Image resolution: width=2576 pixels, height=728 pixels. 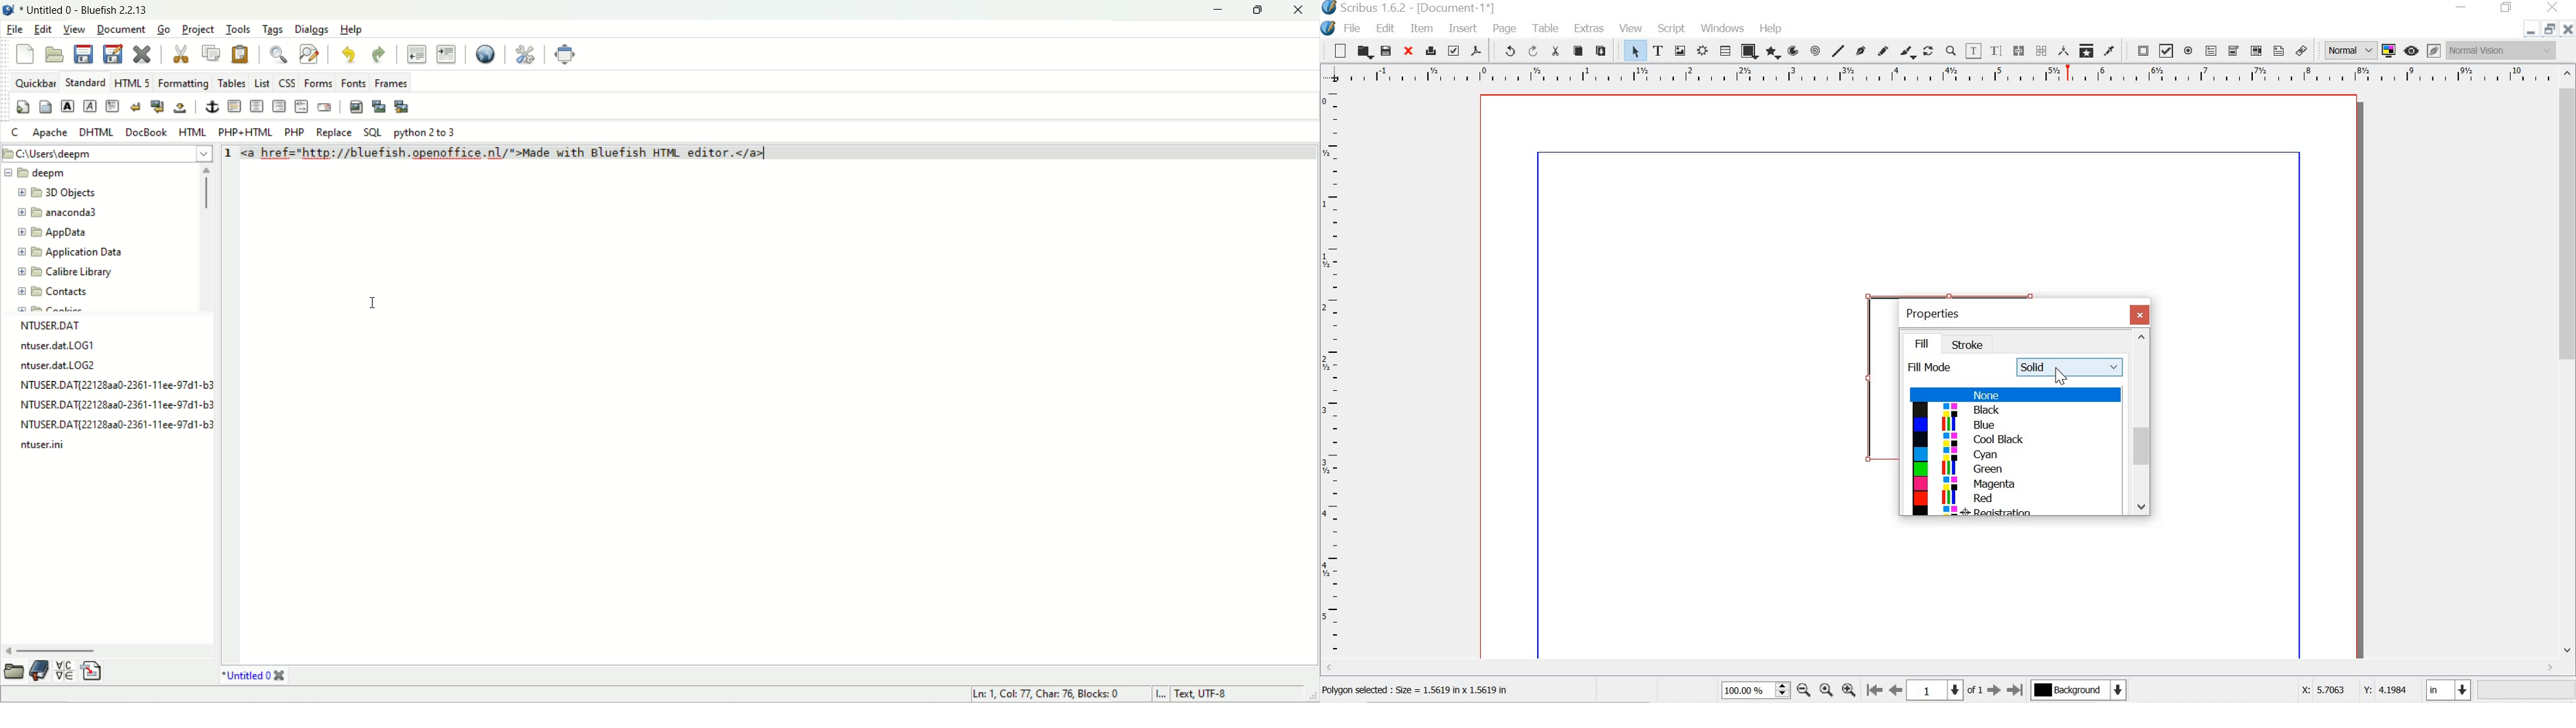 I want to click on Docbook, so click(x=148, y=133).